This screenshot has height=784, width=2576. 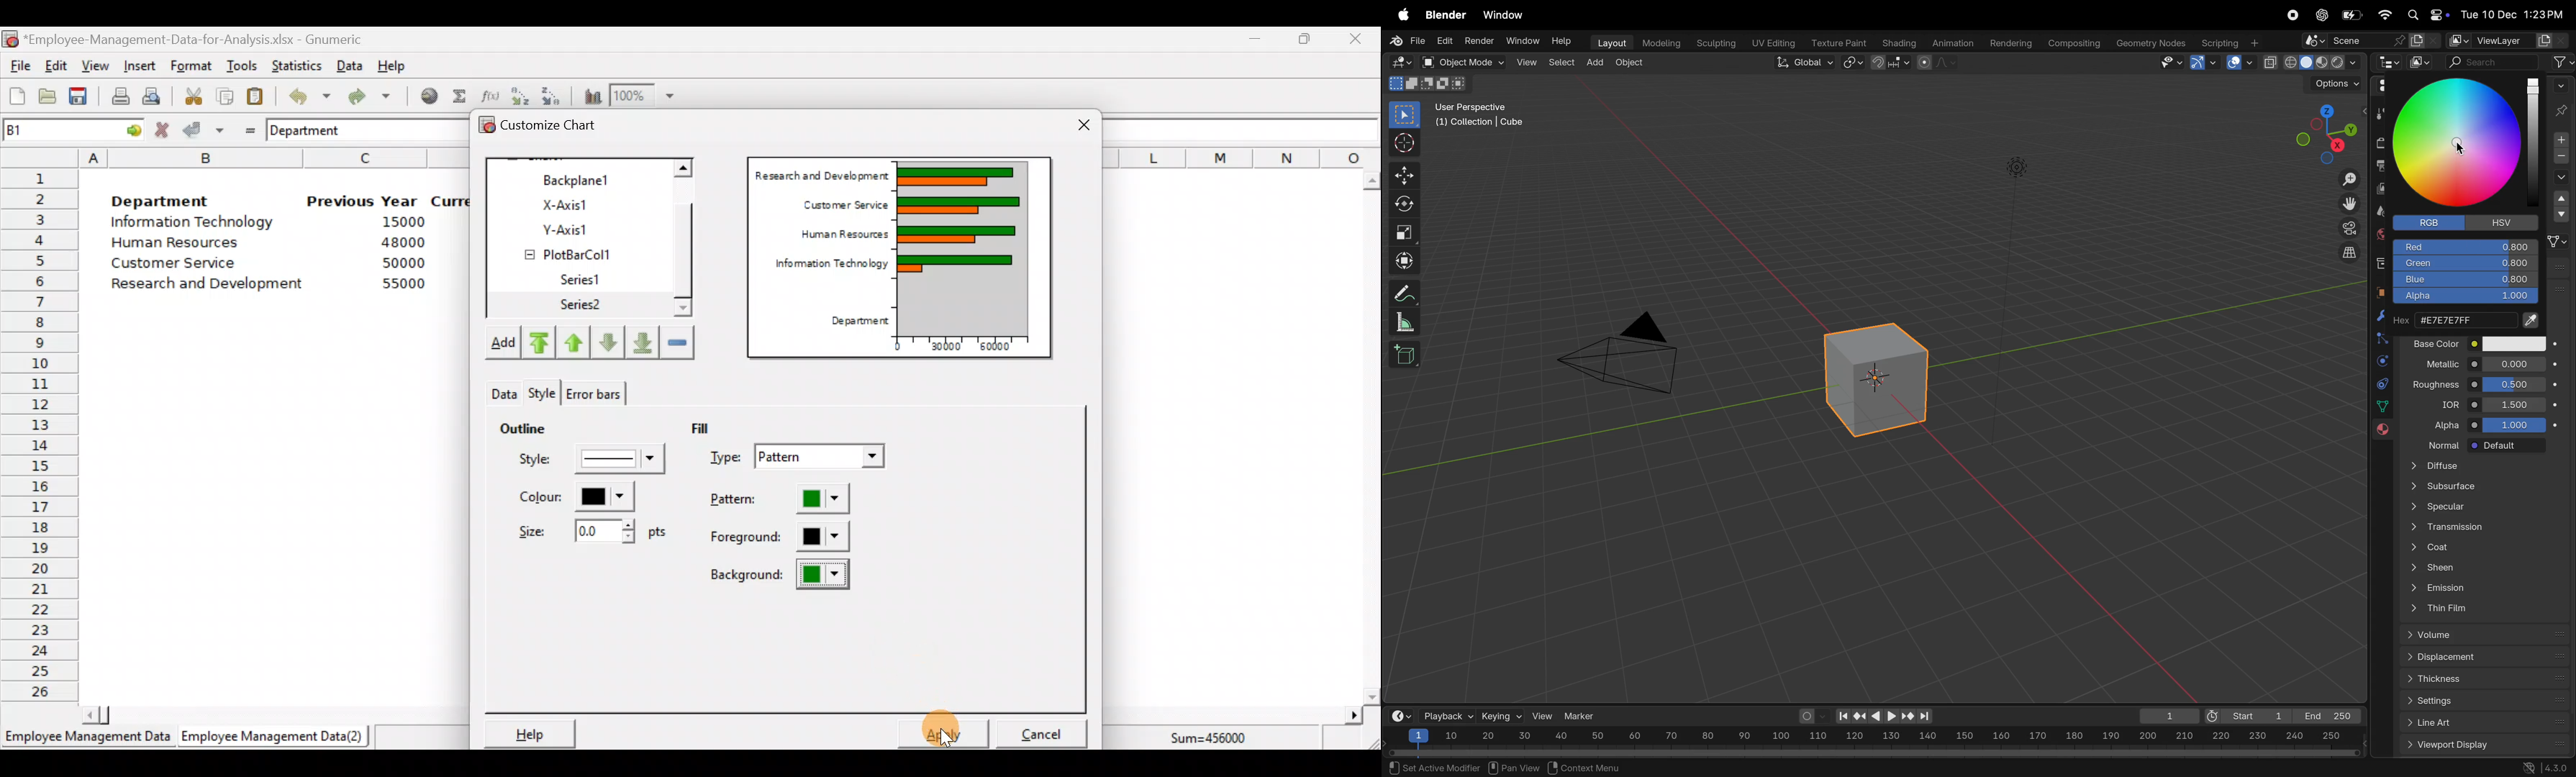 What do you see at coordinates (301, 93) in the screenshot?
I see `Undo last action` at bounding box center [301, 93].